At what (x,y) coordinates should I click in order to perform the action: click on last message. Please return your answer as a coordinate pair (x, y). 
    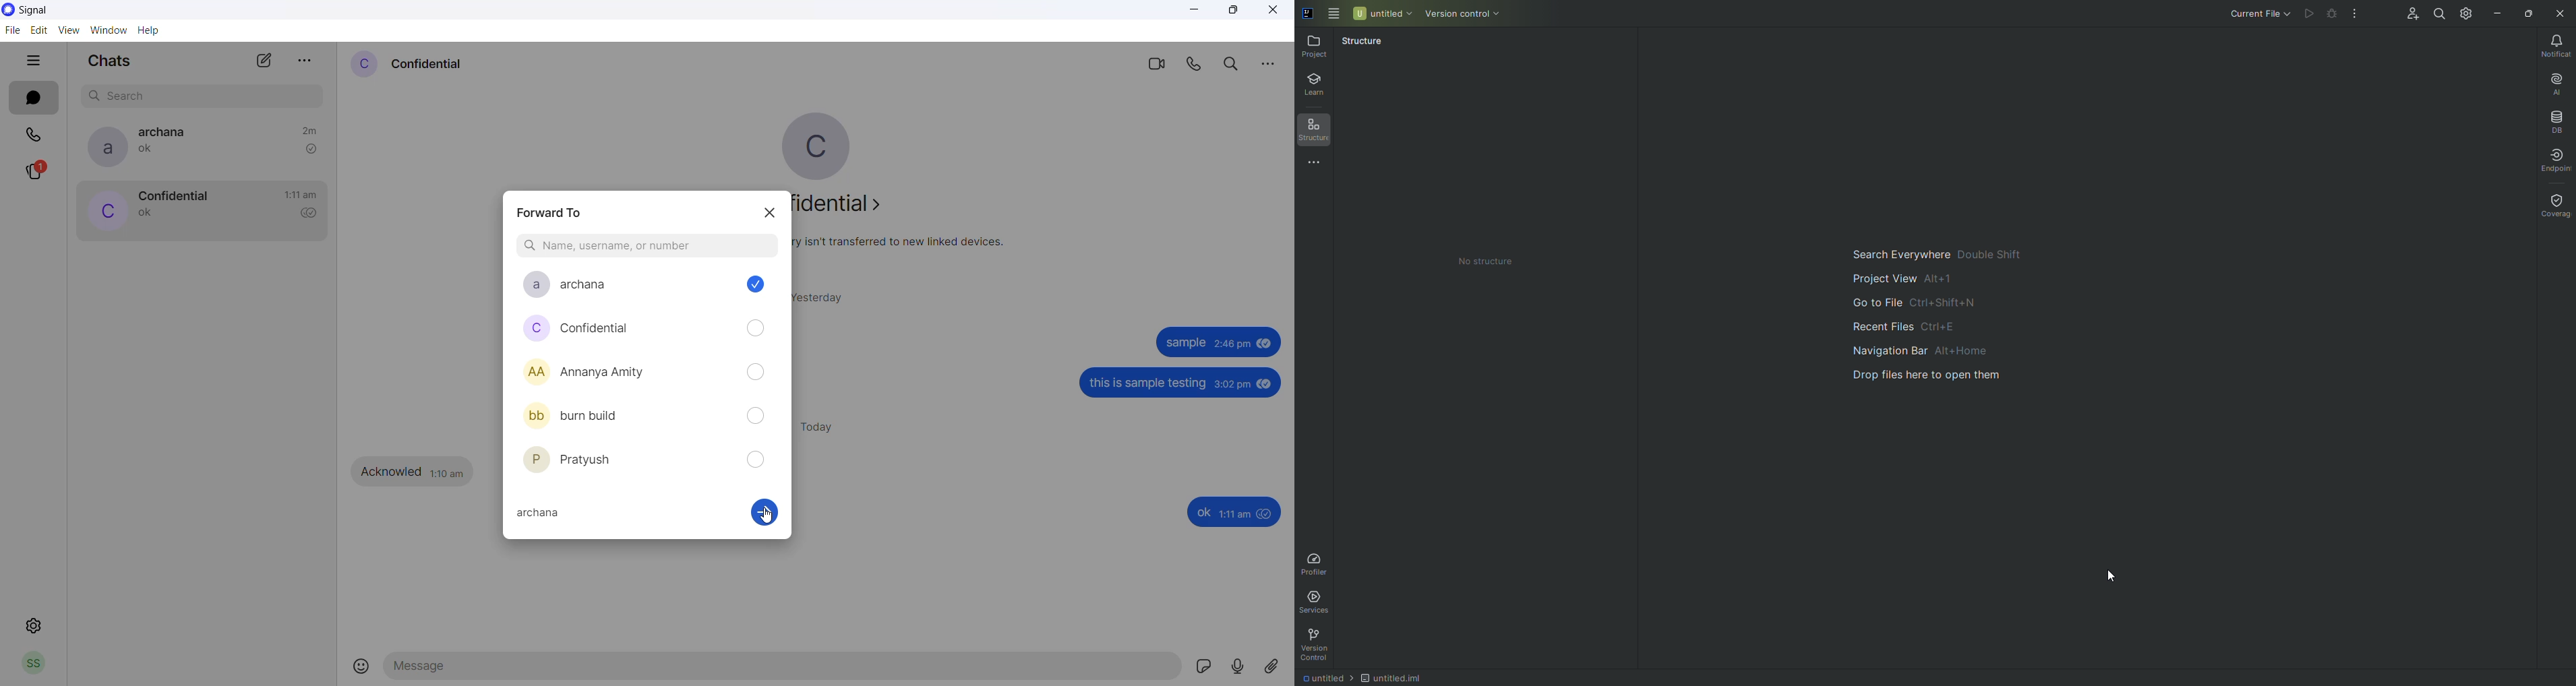
    Looking at the image, I should click on (146, 214).